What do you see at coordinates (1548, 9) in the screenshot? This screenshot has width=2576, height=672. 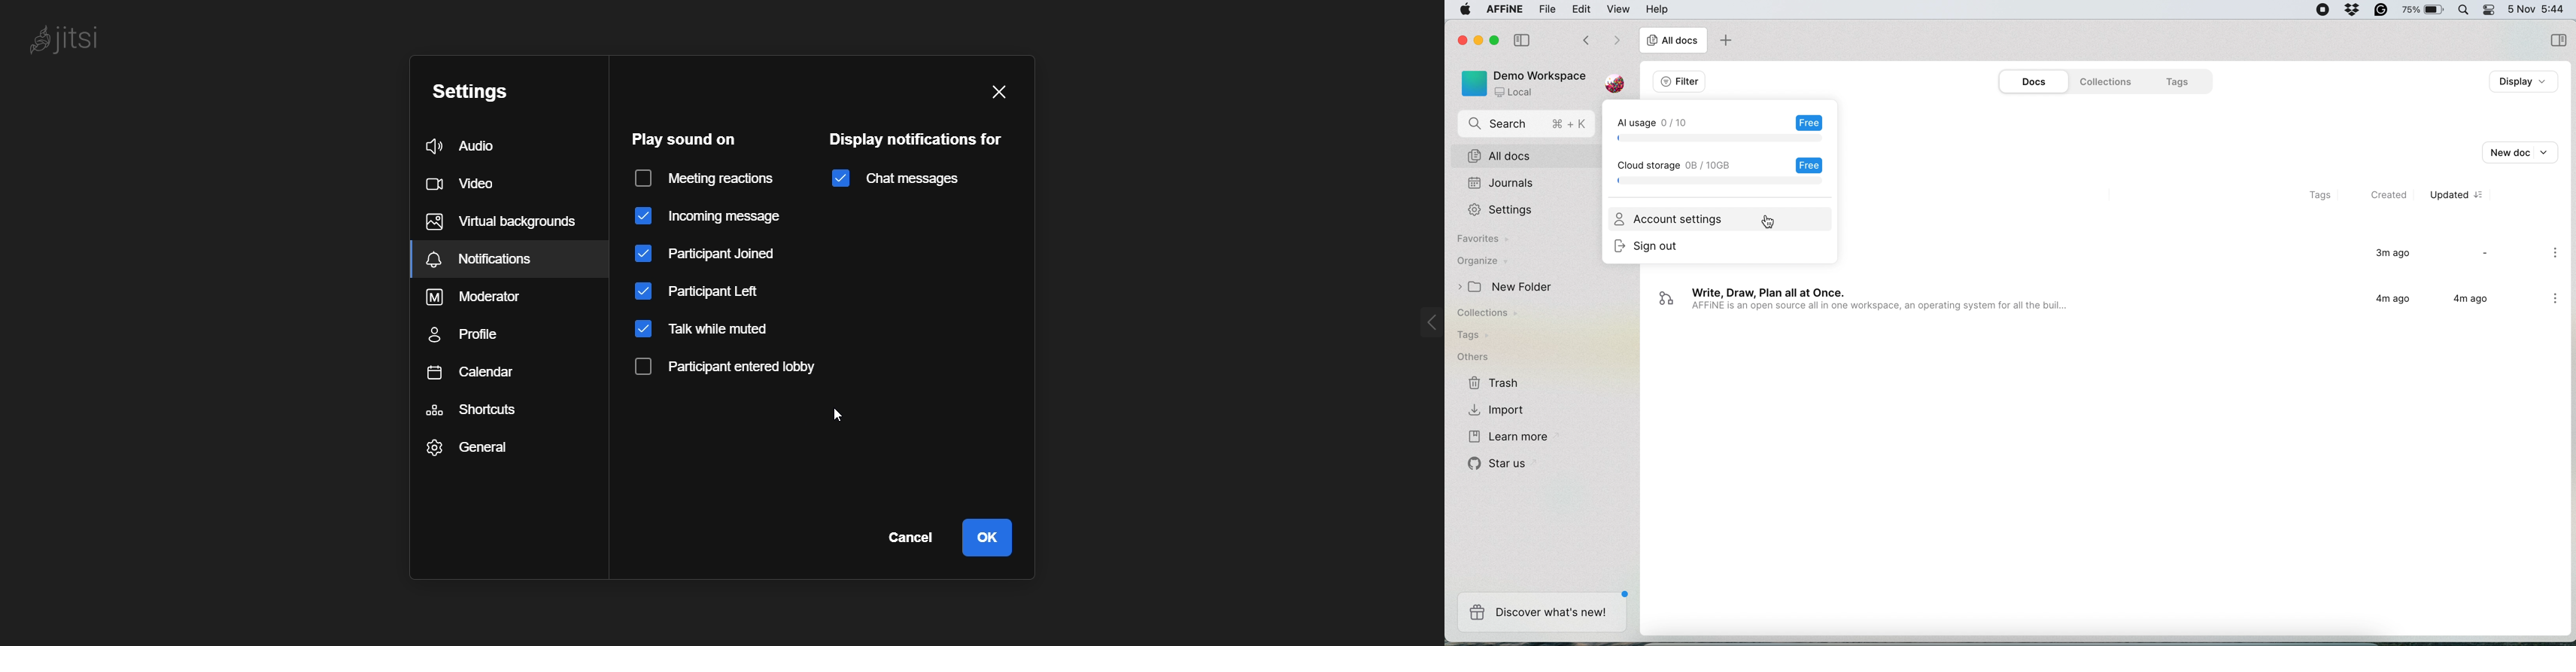 I see `file` at bounding box center [1548, 9].